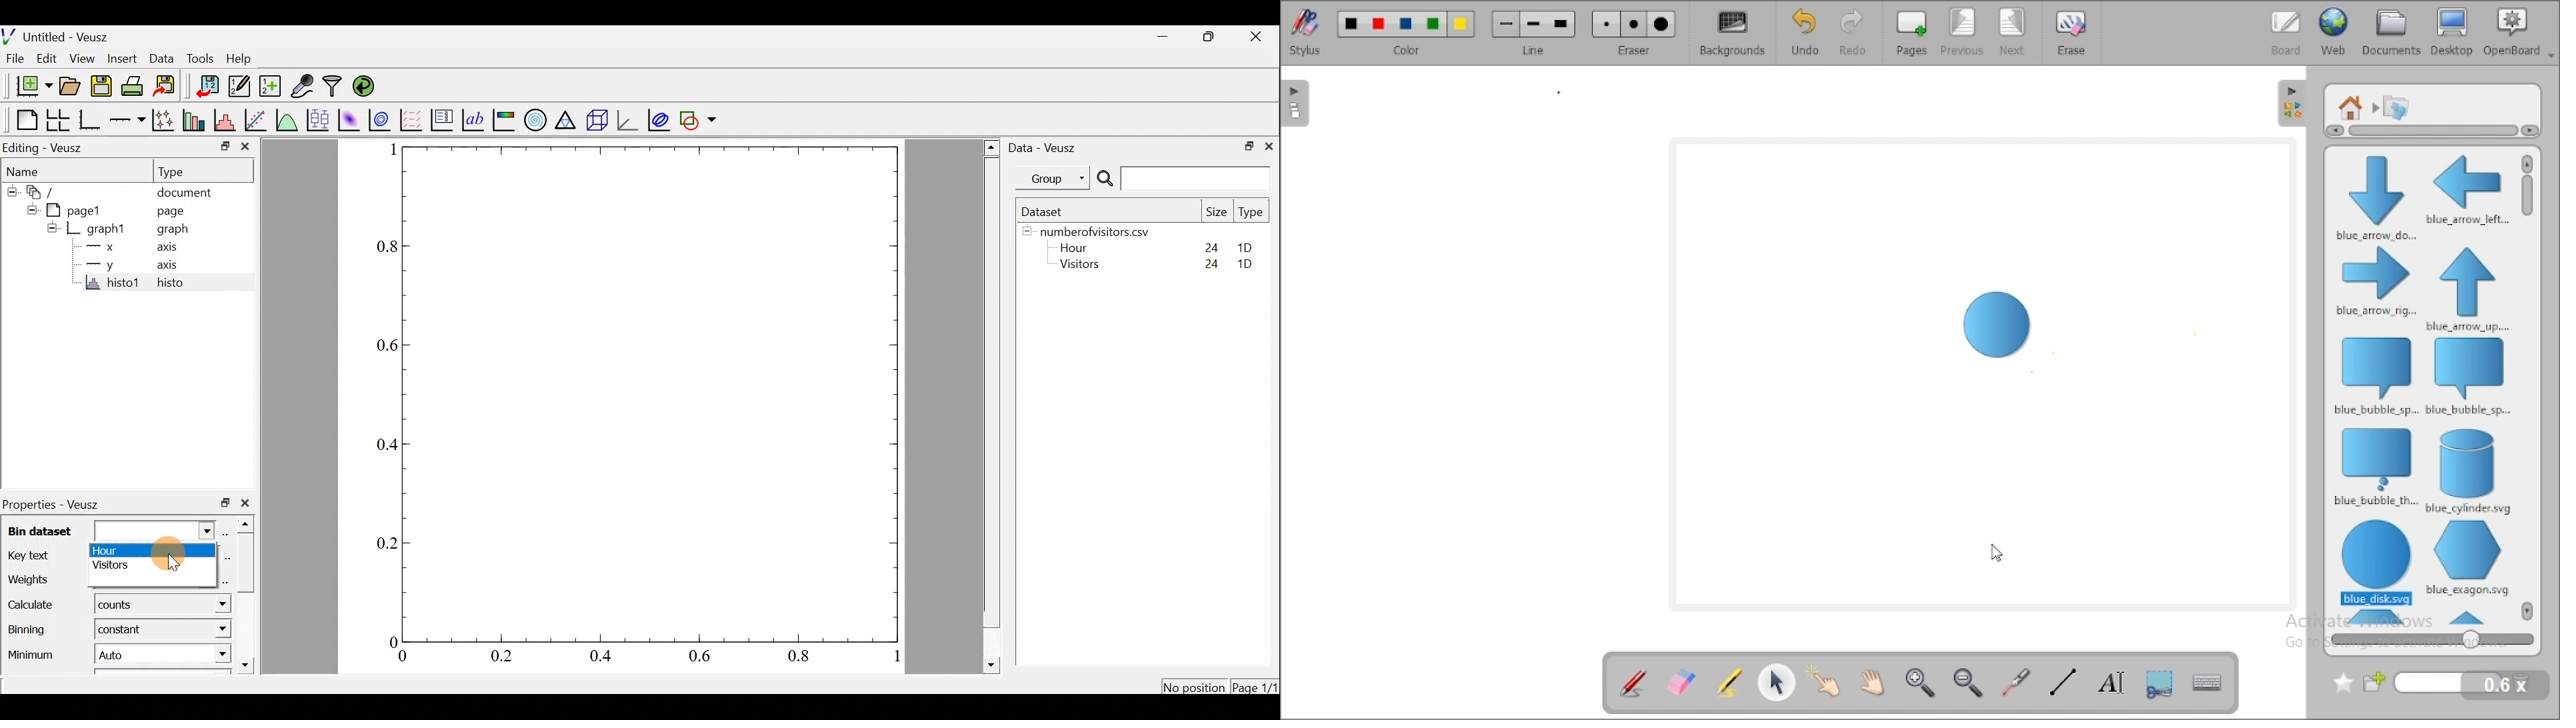 This screenshot has width=2576, height=728. What do you see at coordinates (179, 171) in the screenshot?
I see `Type` at bounding box center [179, 171].